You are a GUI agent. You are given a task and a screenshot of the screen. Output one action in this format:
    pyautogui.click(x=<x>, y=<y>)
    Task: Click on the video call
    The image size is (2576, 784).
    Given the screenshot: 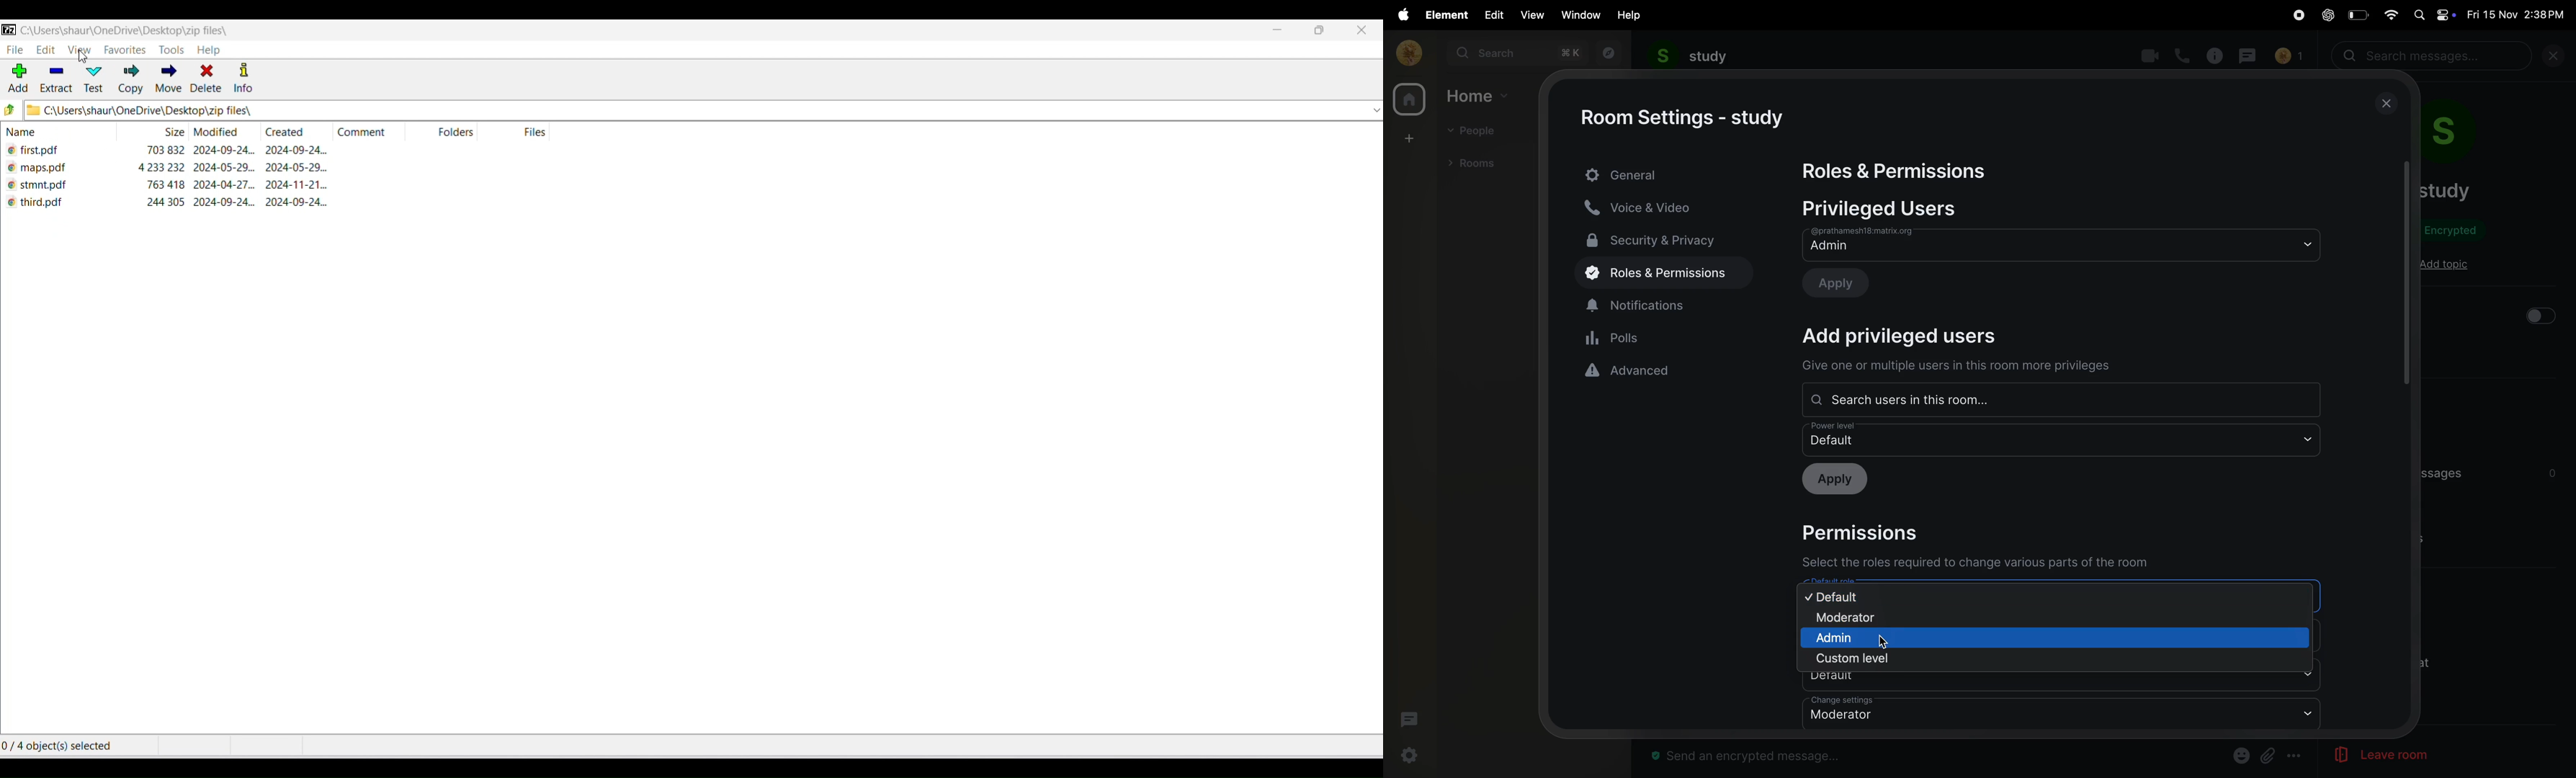 What is the action you would take?
    pyautogui.click(x=2148, y=56)
    